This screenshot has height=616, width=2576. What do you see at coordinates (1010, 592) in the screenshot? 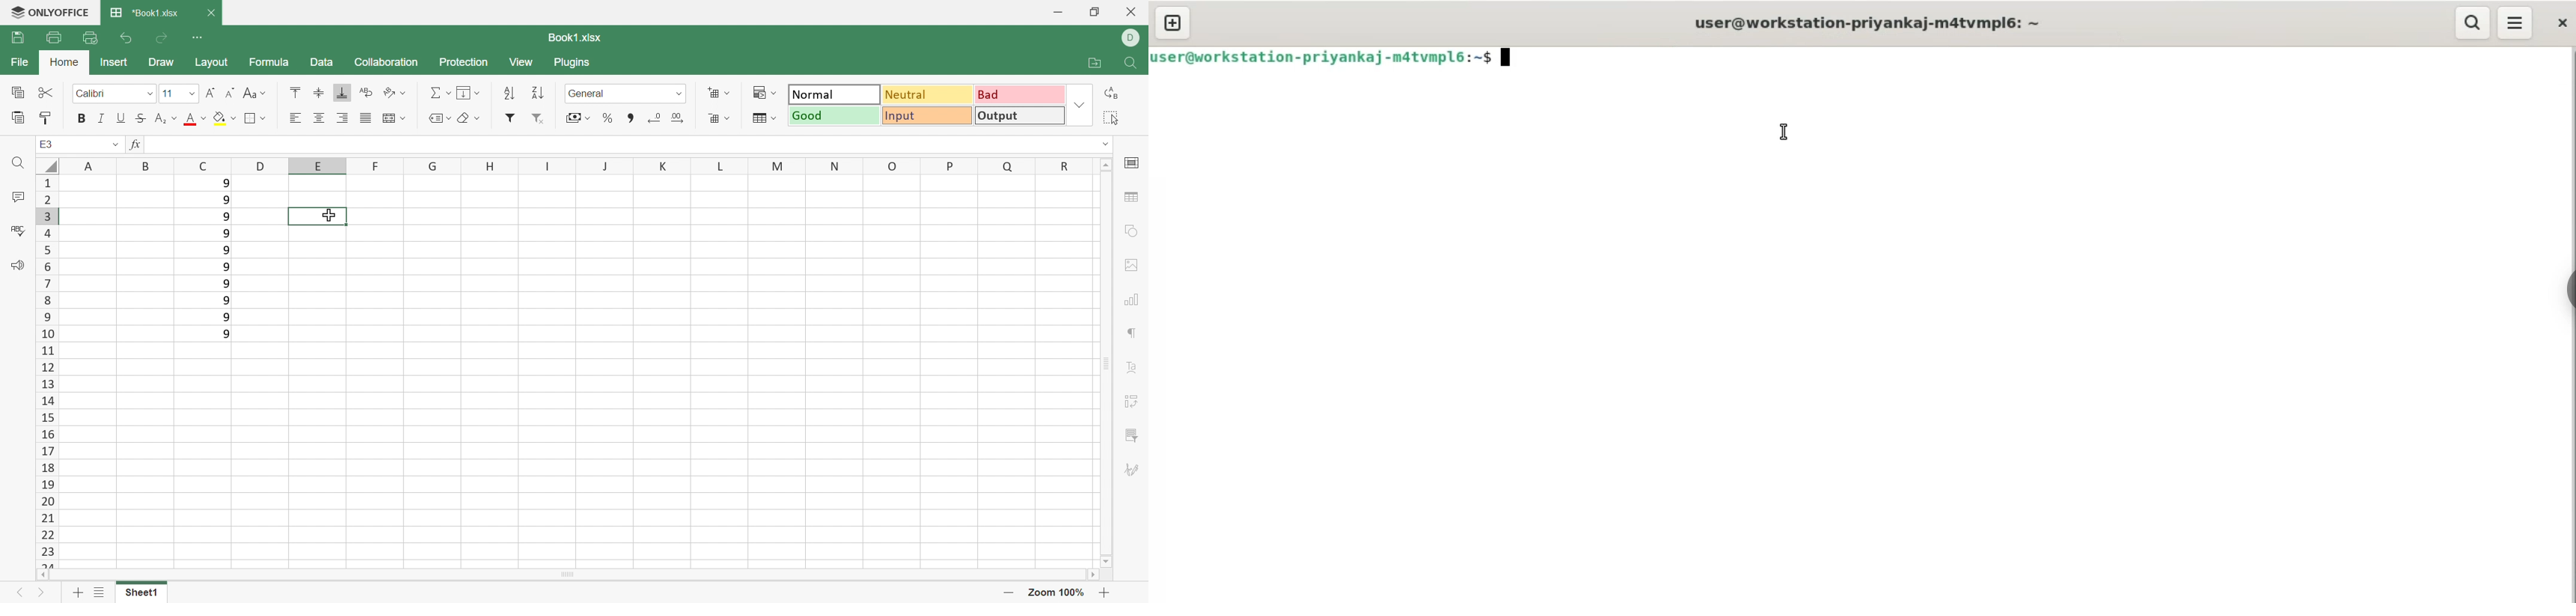
I see `Zoom out` at bounding box center [1010, 592].